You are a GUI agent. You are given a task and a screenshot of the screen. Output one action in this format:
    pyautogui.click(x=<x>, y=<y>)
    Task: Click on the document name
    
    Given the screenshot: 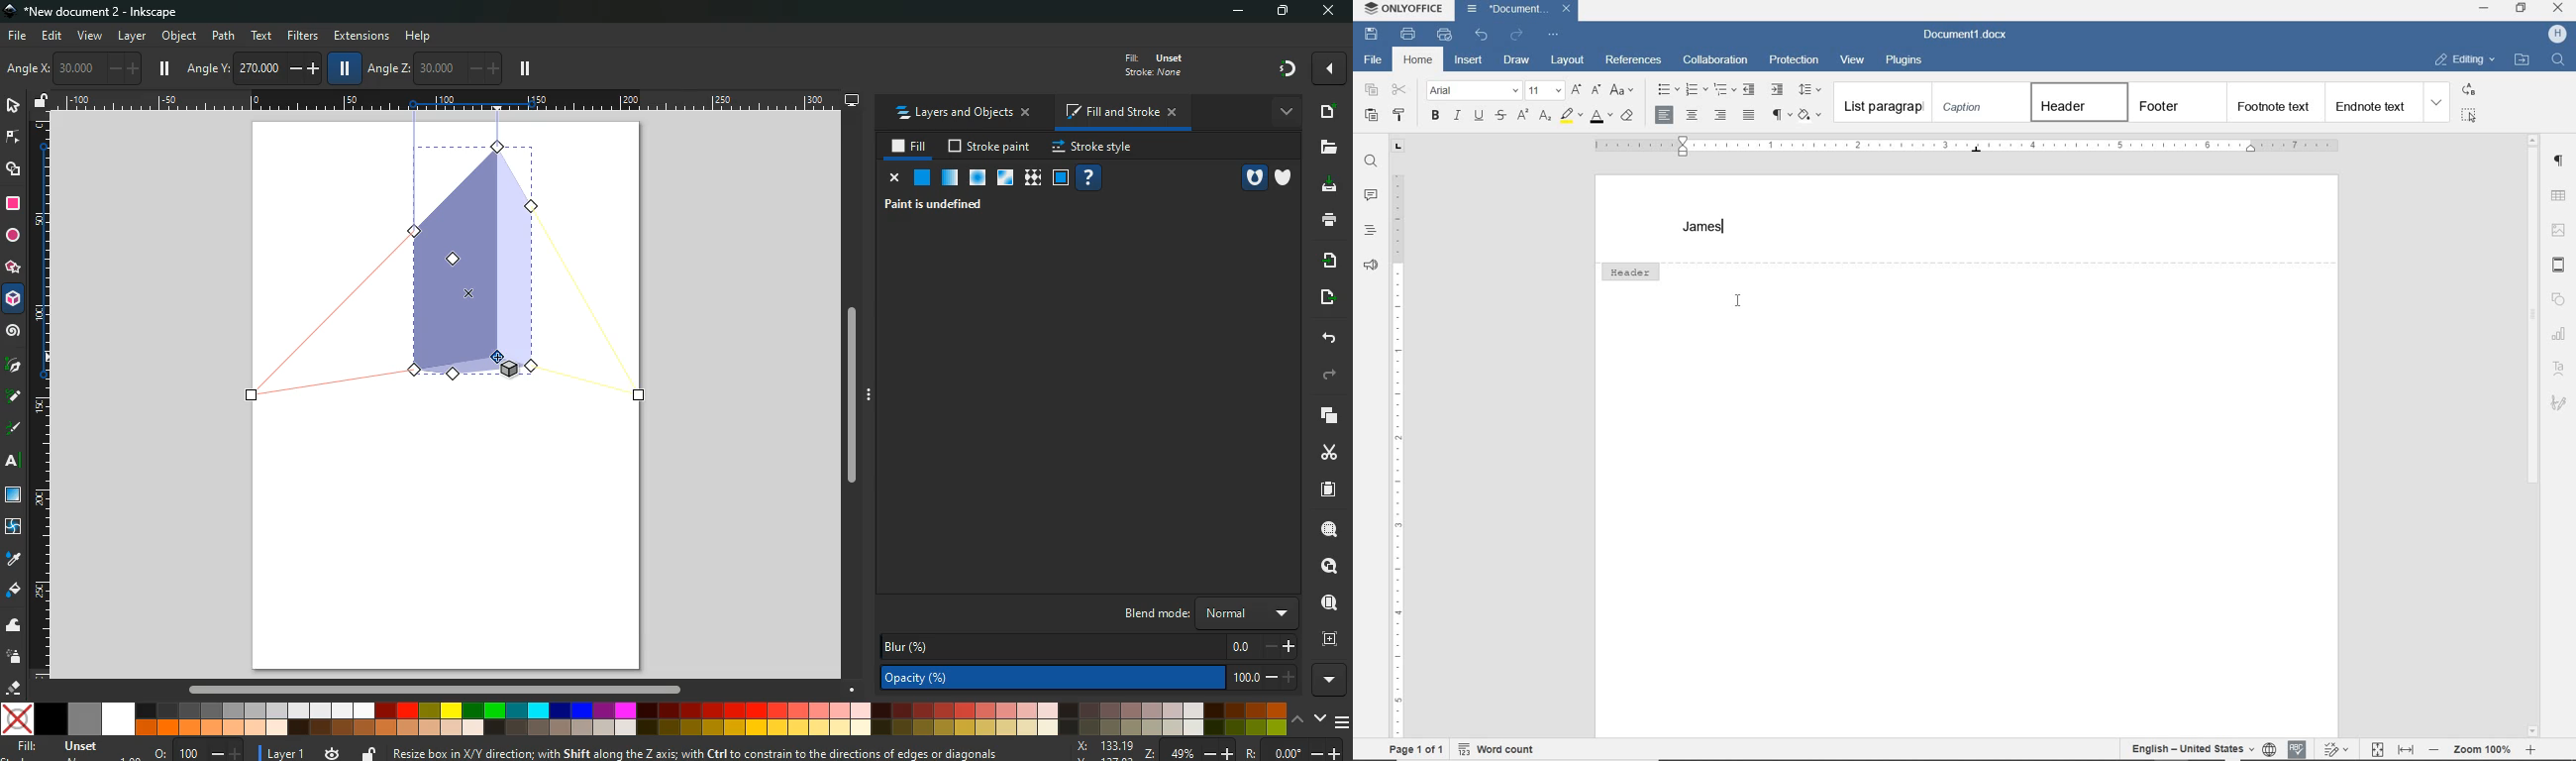 What is the action you would take?
    pyautogui.click(x=1506, y=9)
    